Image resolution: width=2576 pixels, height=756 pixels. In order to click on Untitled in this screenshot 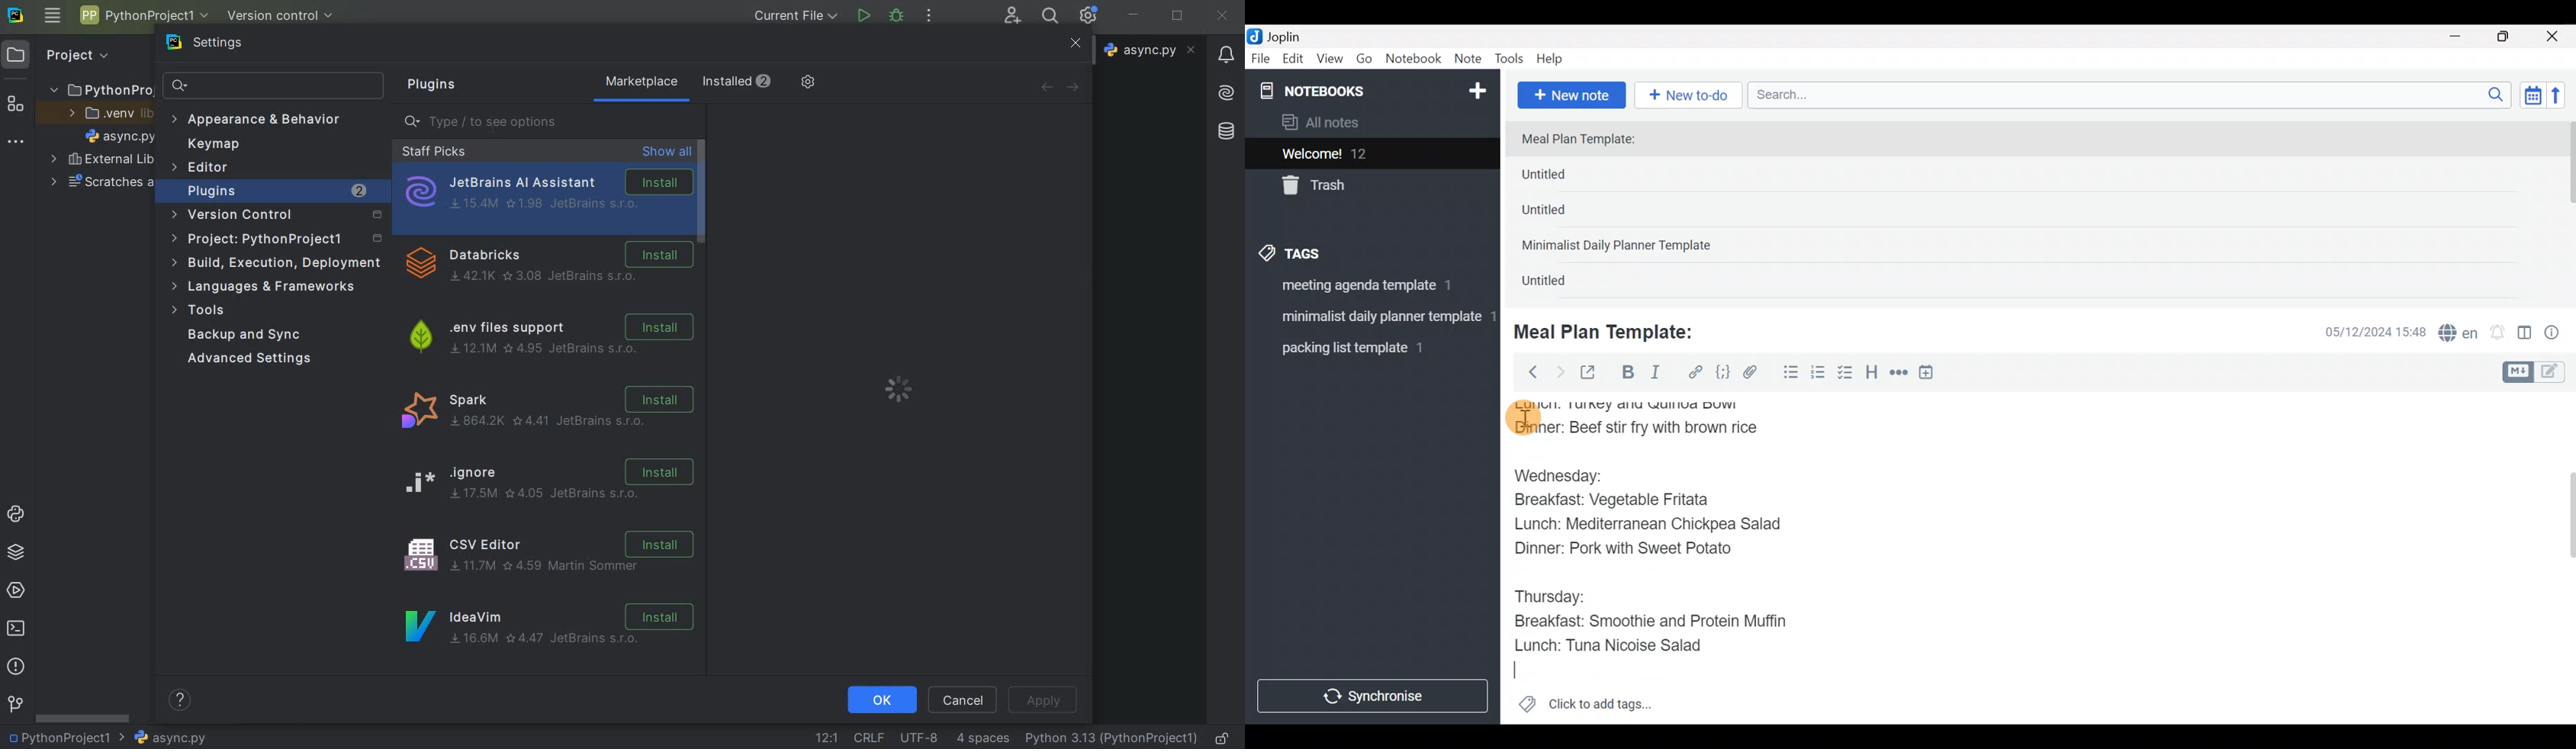, I will do `click(1560, 284)`.